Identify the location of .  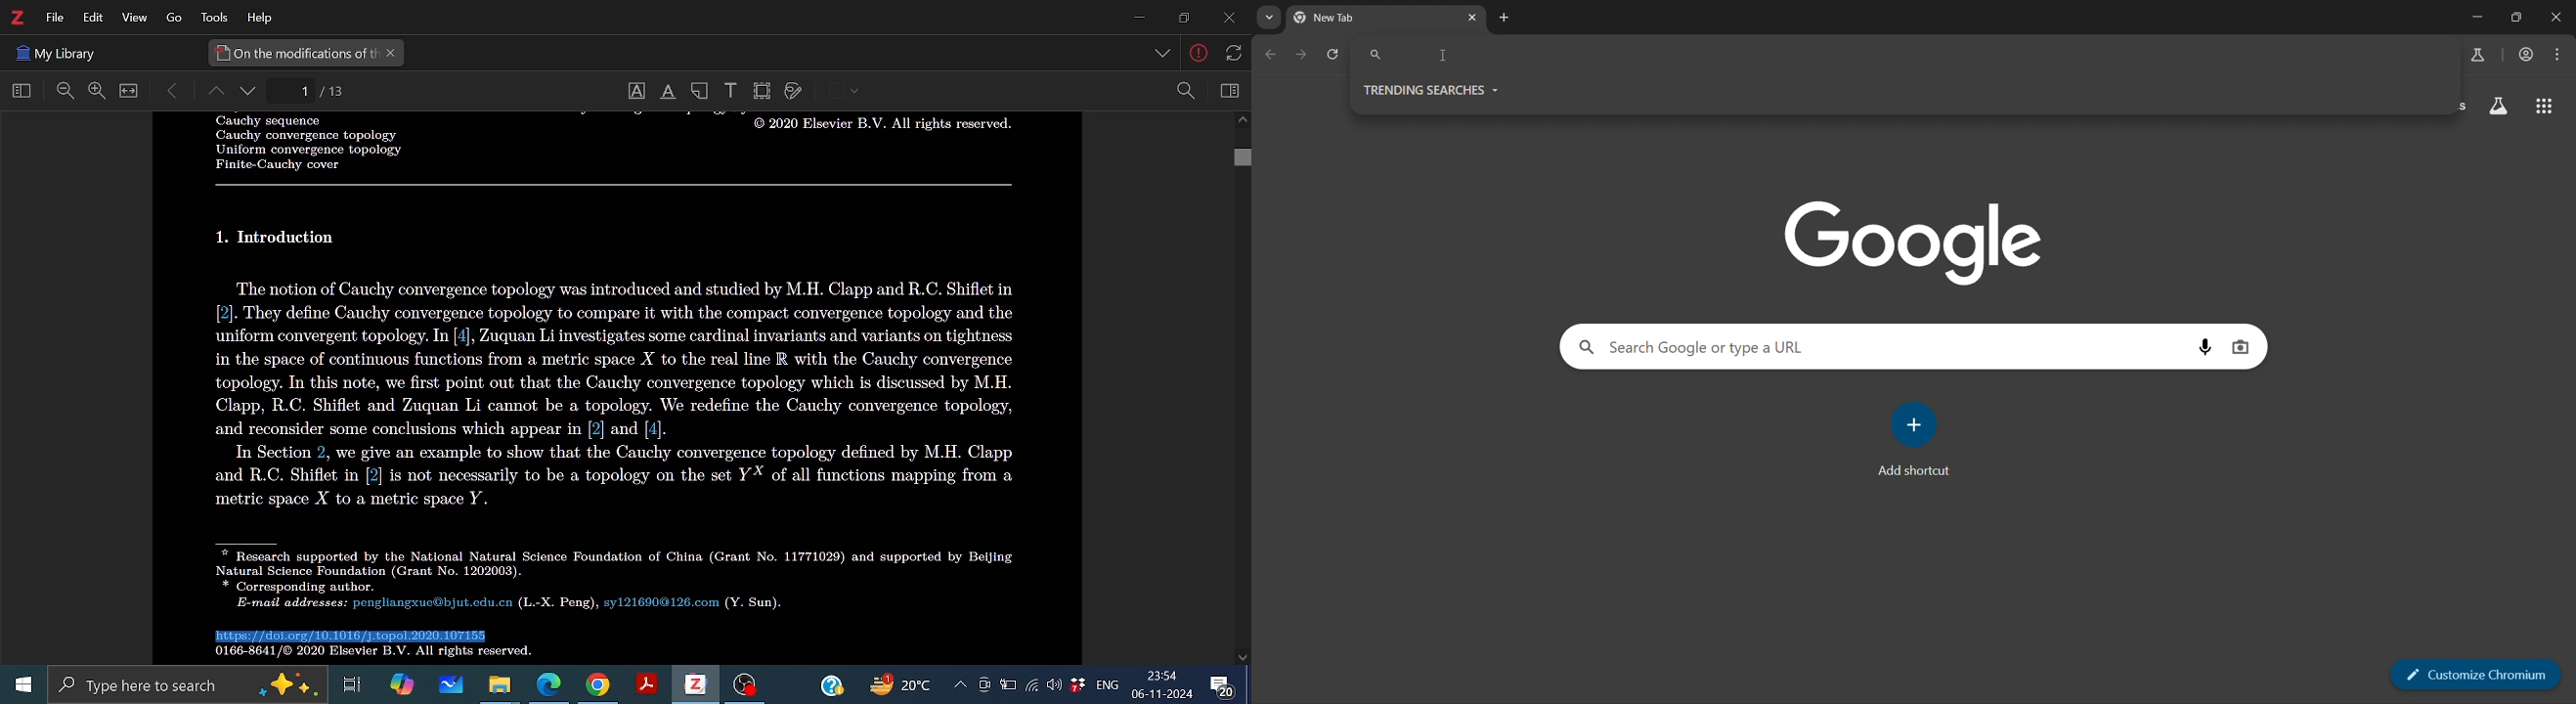
(56, 51).